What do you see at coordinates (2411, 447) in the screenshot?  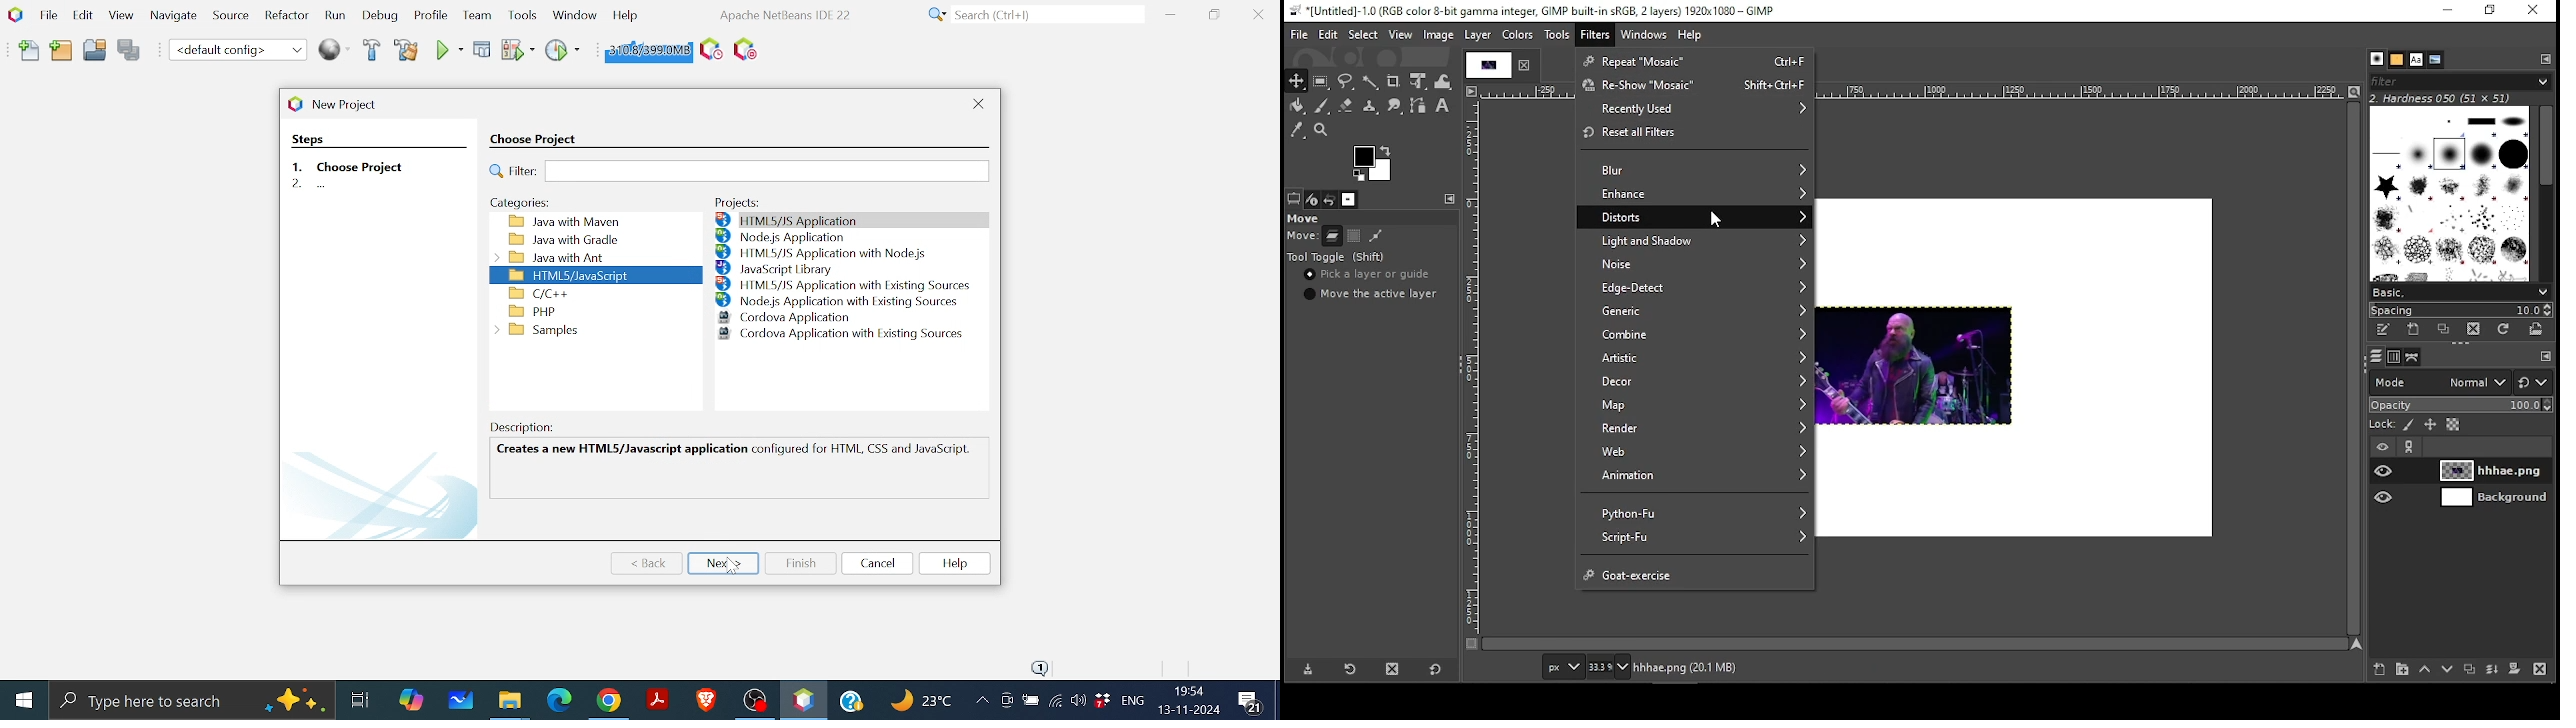 I see `link` at bounding box center [2411, 447].